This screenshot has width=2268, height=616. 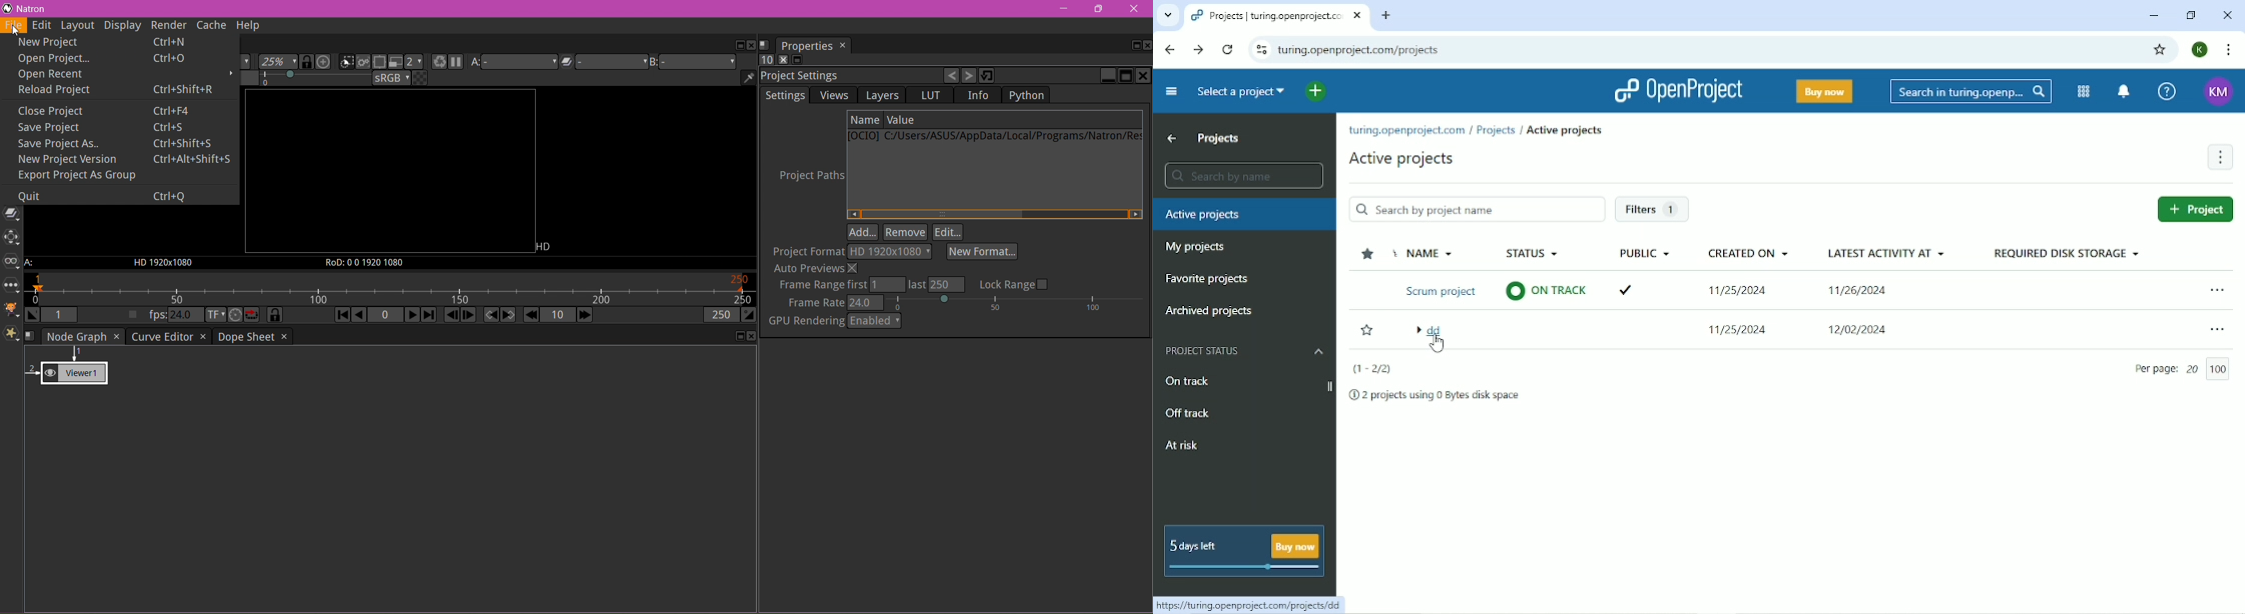 I want to click on Add project, so click(x=2196, y=210).